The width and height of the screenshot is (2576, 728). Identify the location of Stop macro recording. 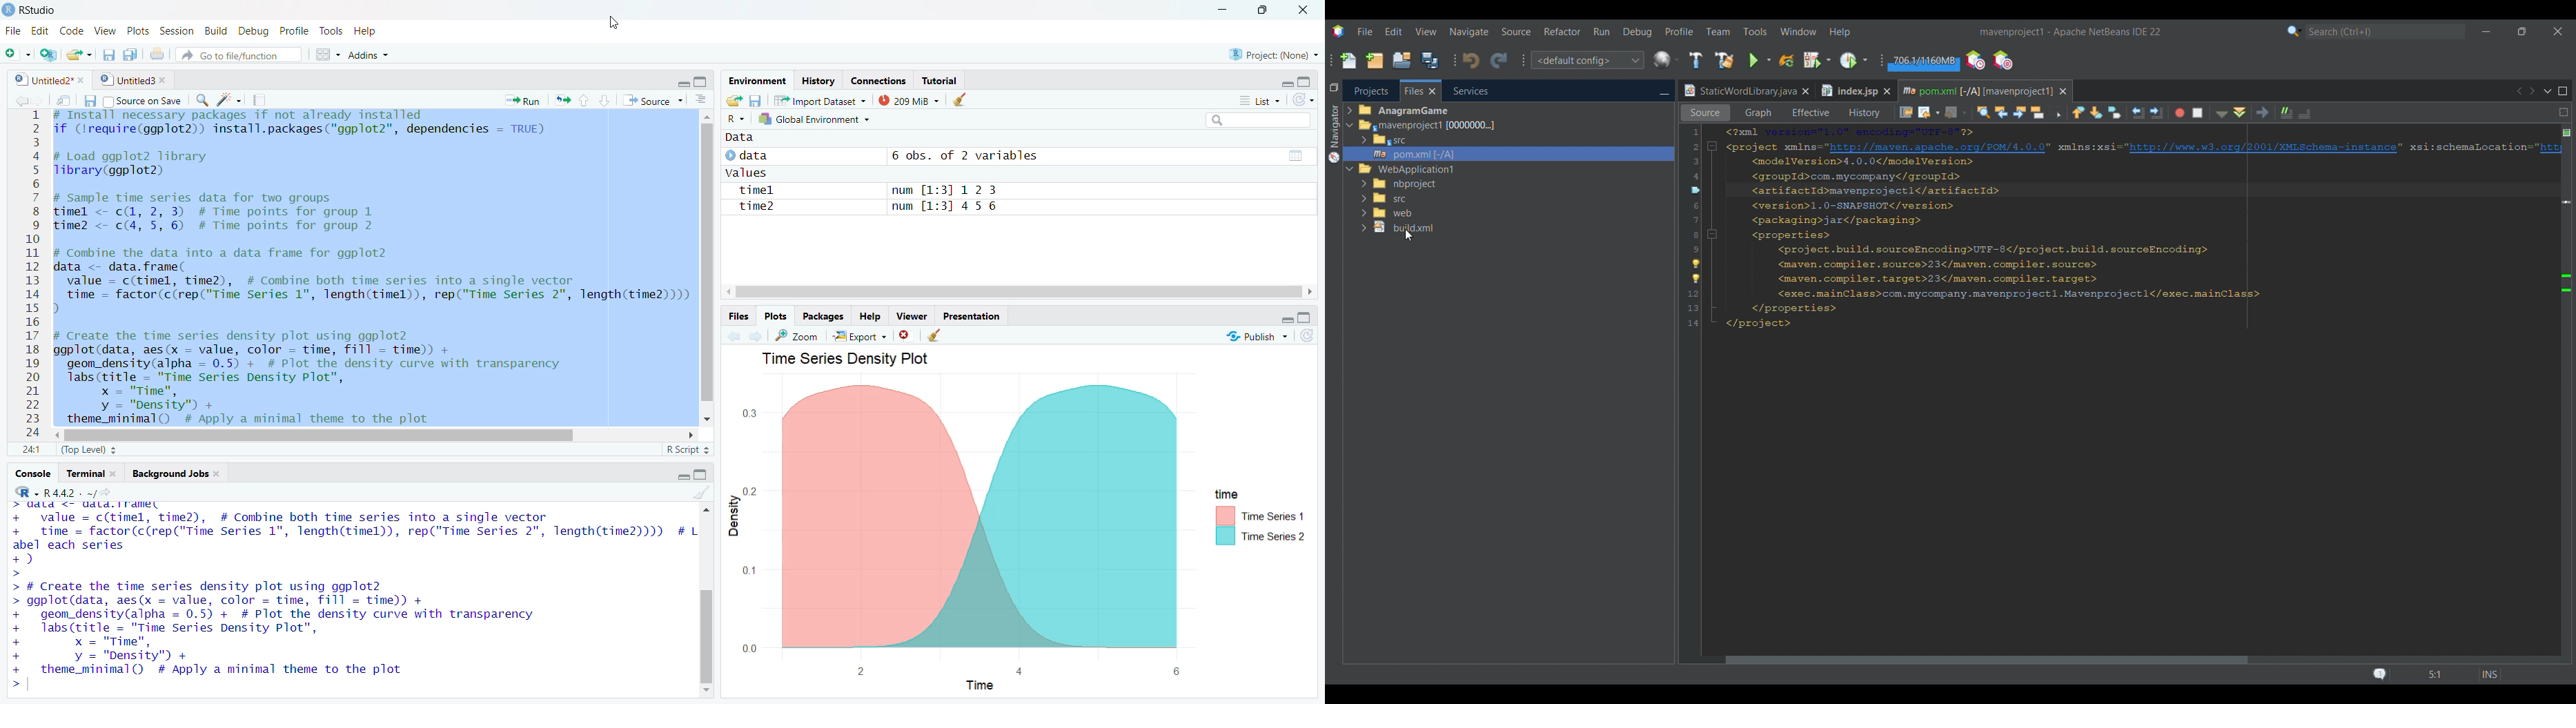
(2201, 112).